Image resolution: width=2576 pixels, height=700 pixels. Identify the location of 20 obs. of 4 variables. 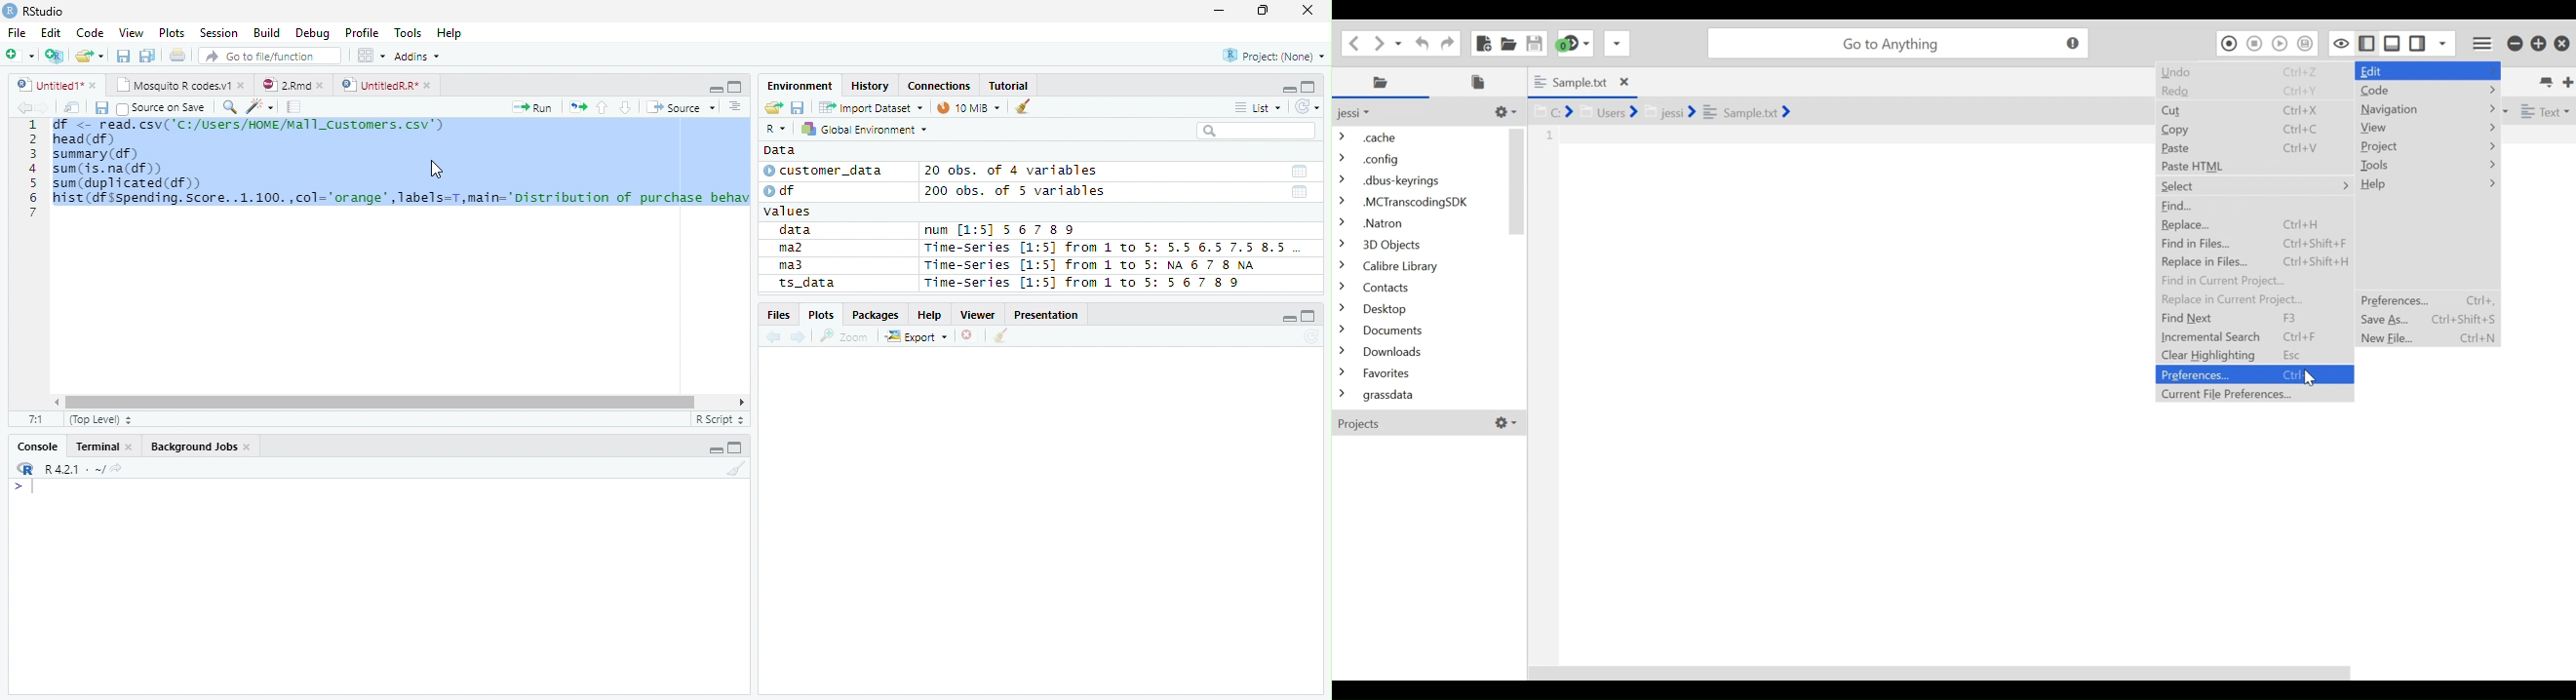
(1012, 173).